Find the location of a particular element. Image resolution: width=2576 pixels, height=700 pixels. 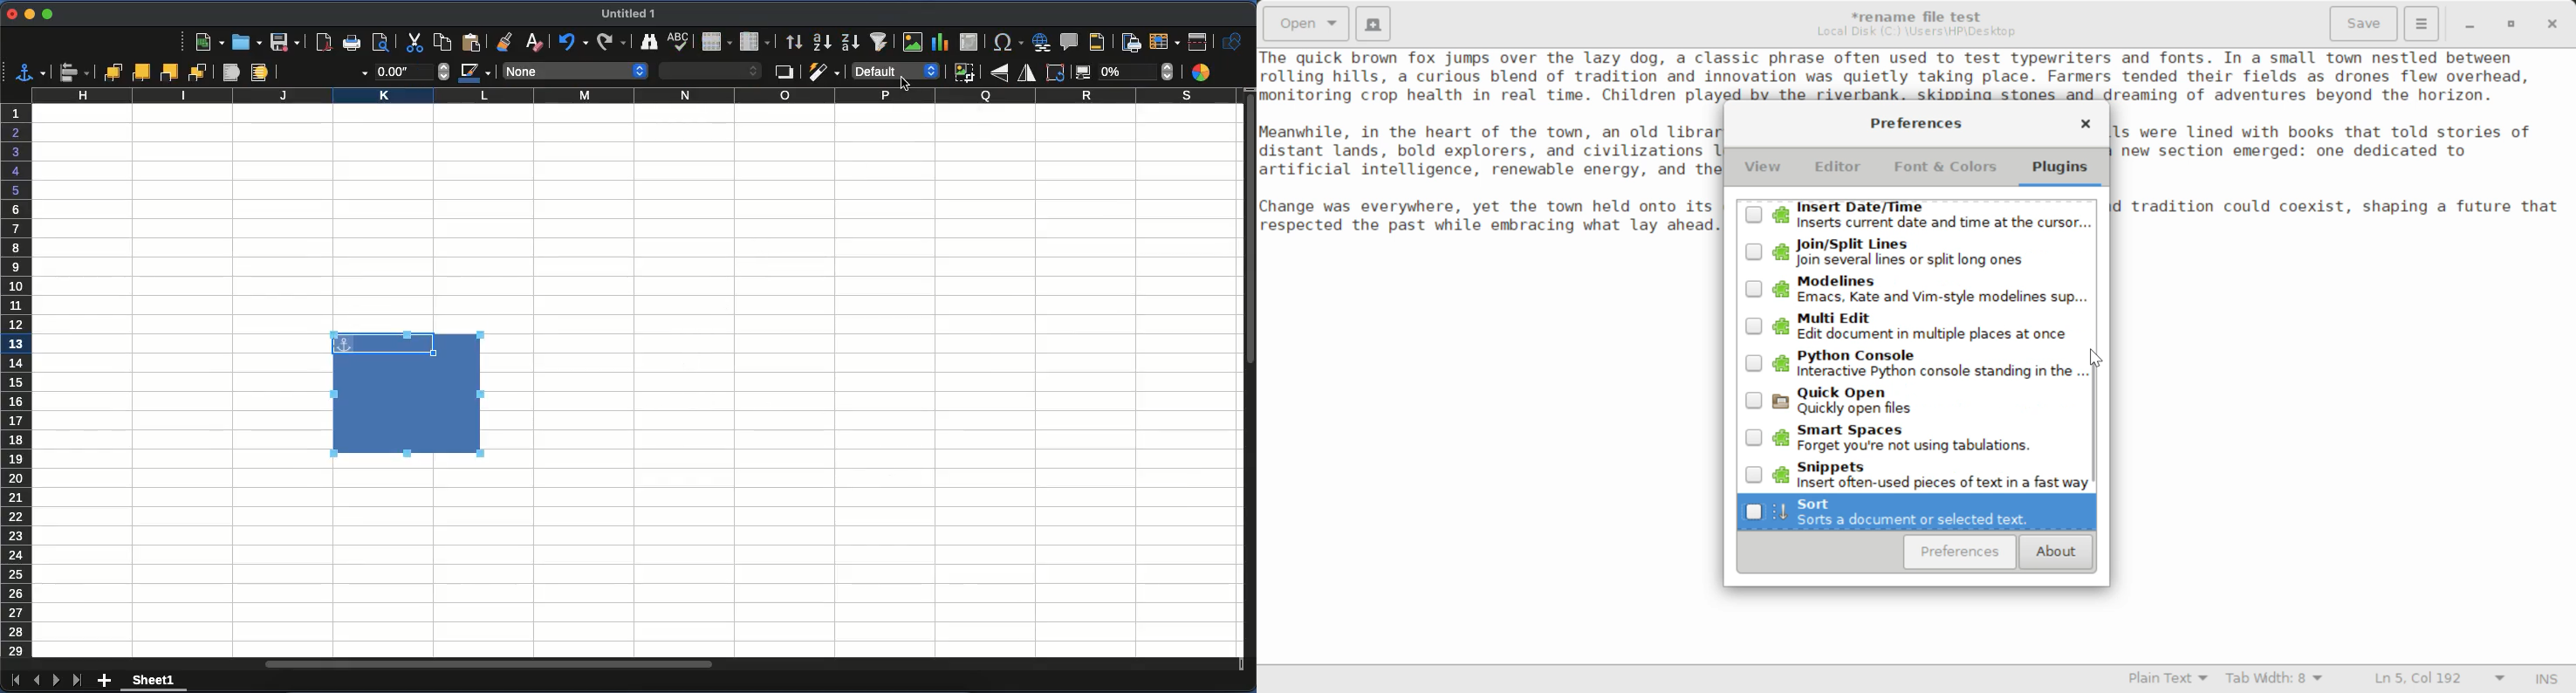

clone formatting is located at coordinates (513, 40).